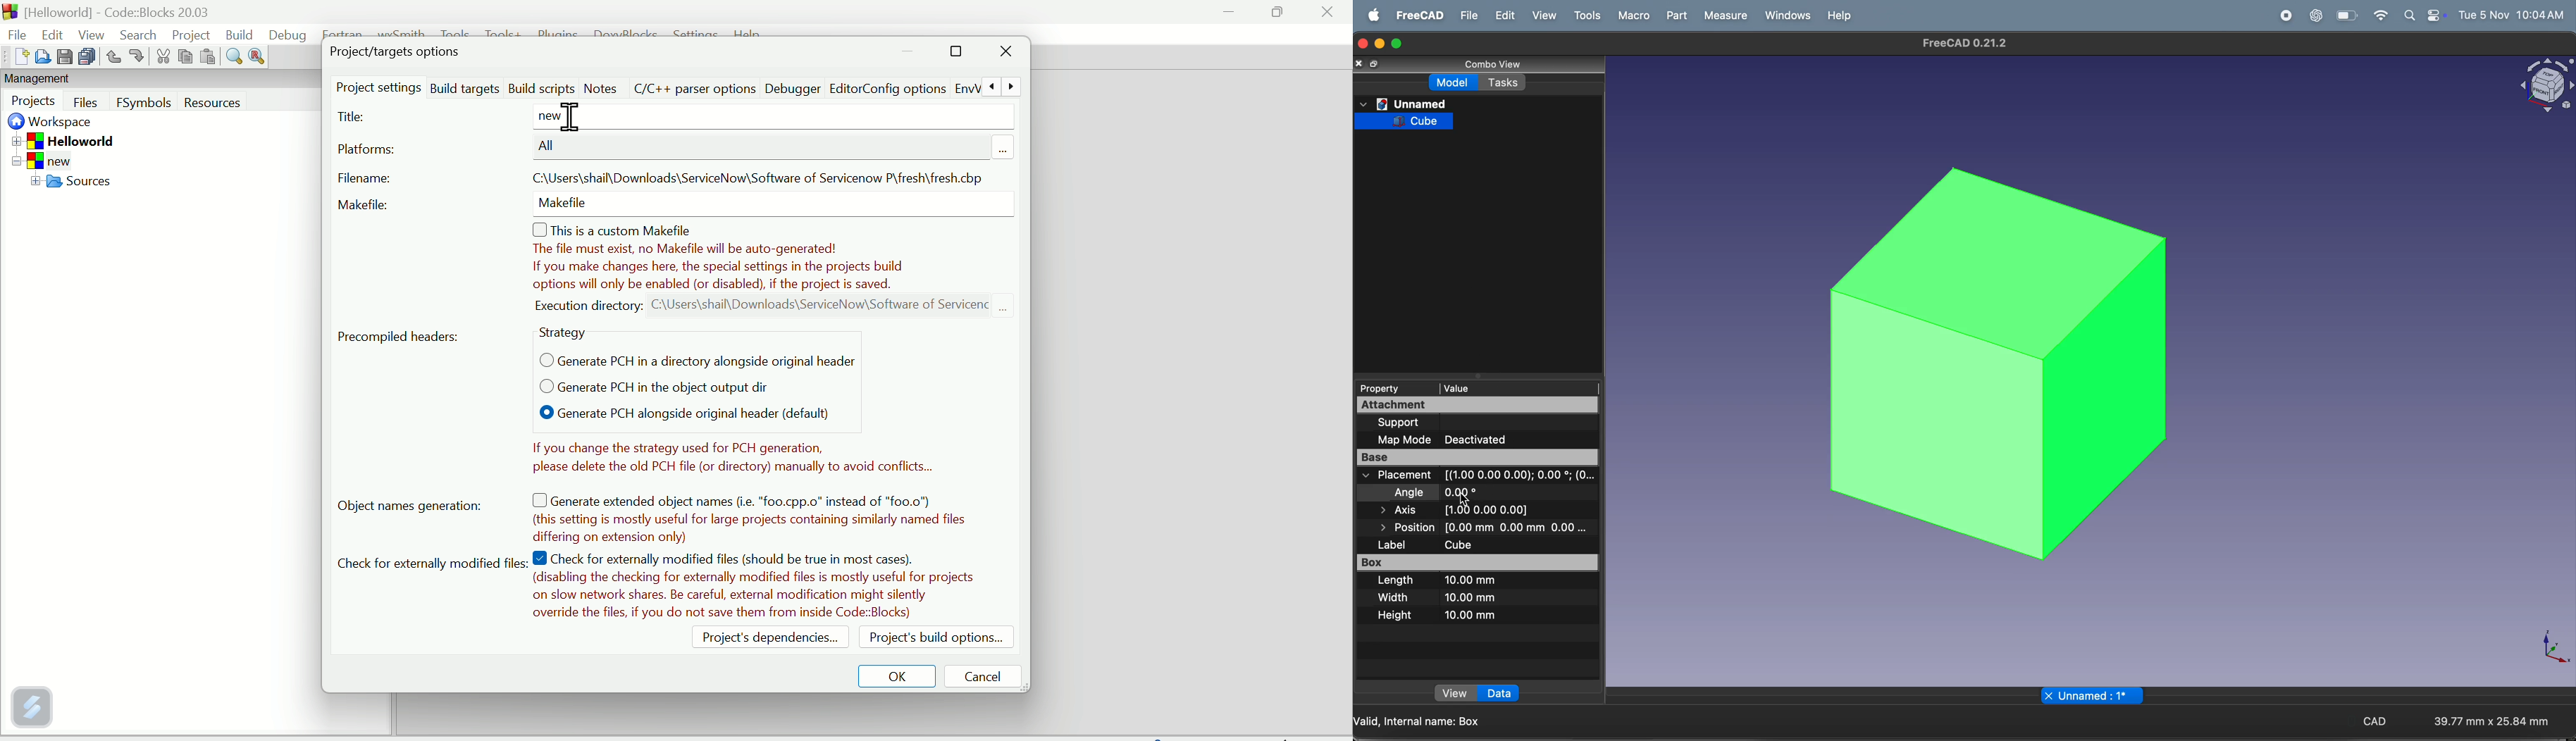 The image size is (2576, 756). Describe the element at coordinates (47, 31) in the screenshot. I see `Edit` at that location.